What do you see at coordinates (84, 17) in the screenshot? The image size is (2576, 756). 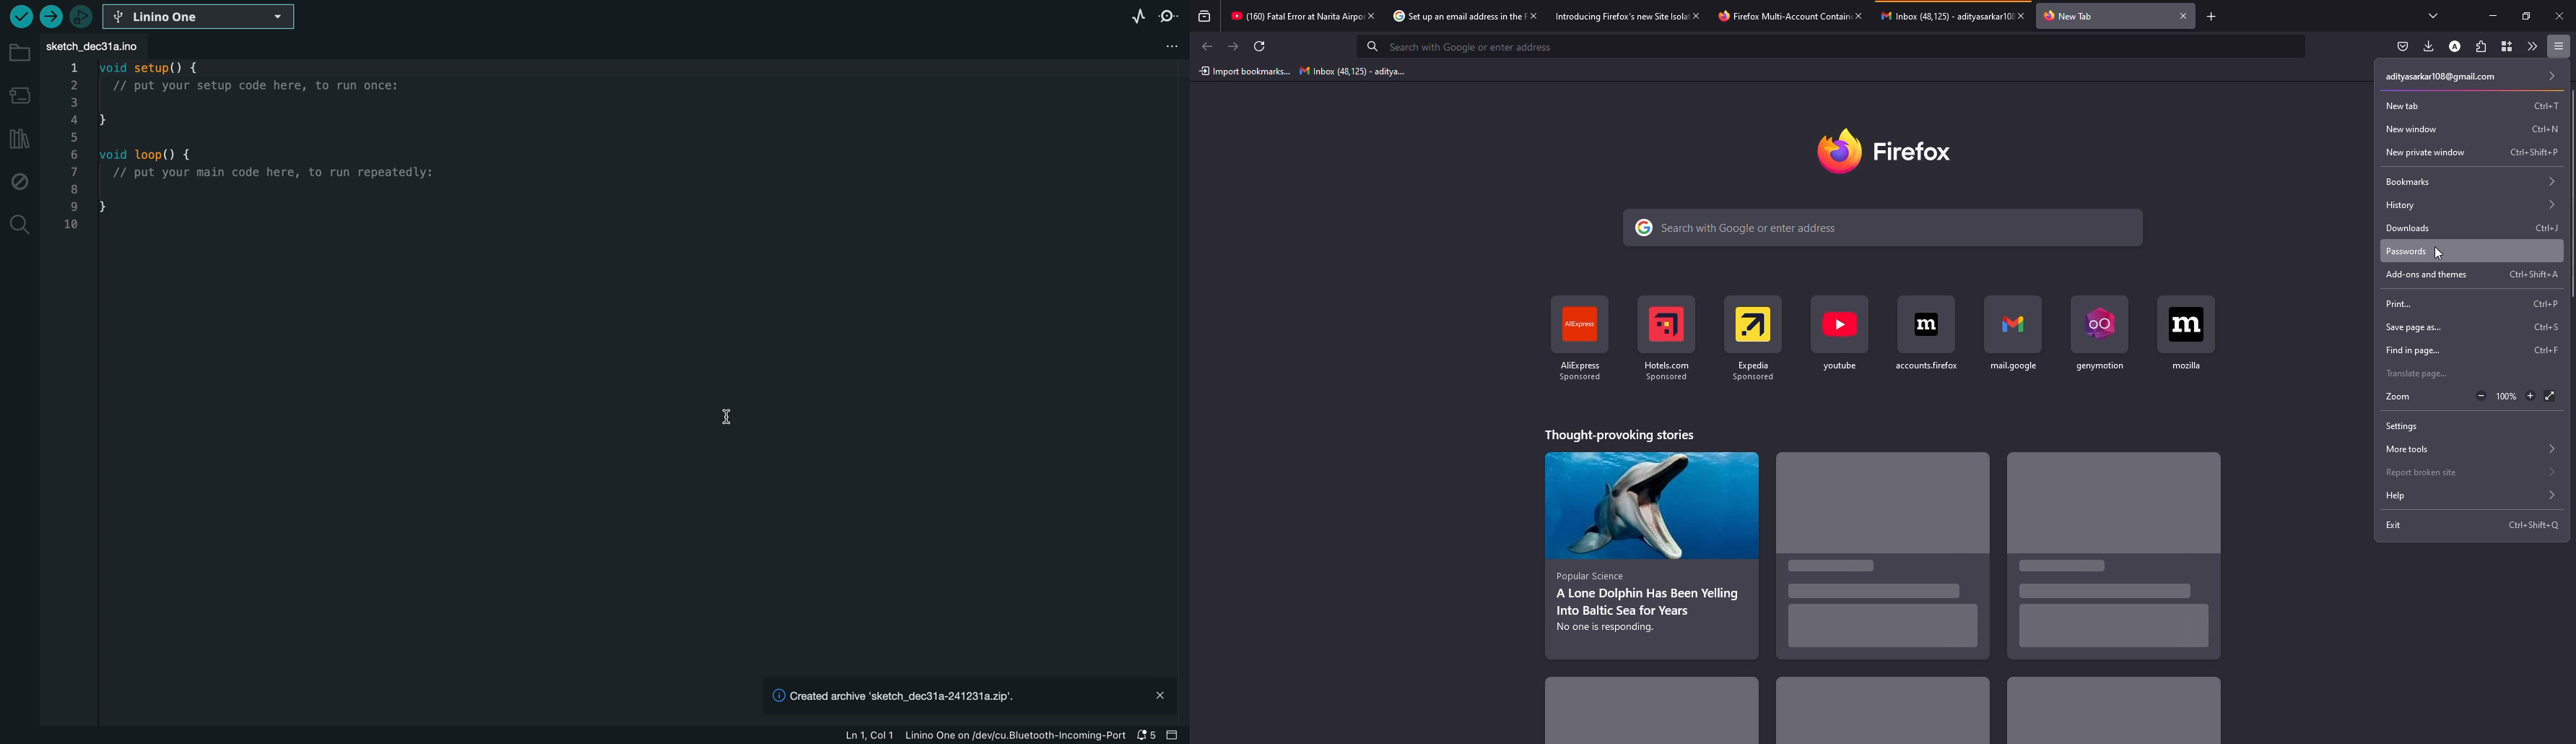 I see `debugger` at bounding box center [84, 17].